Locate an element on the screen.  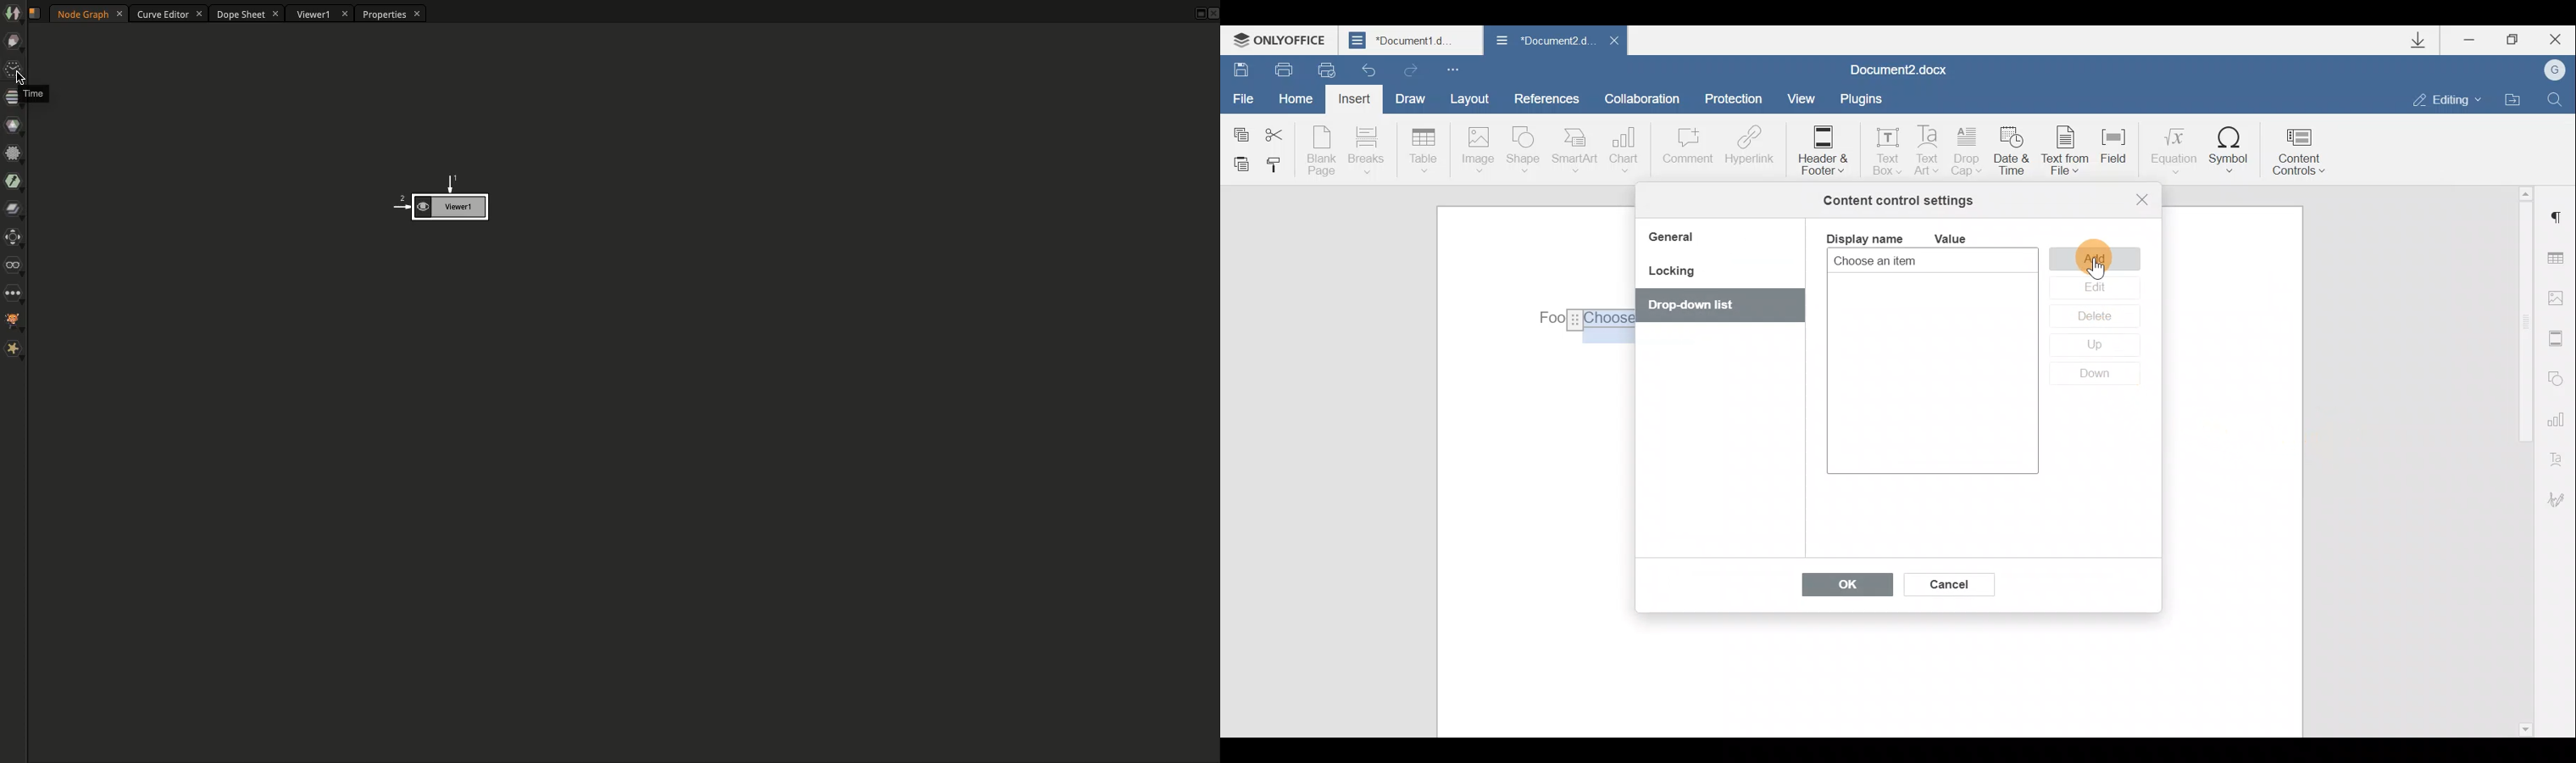
Down is located at coordinates (2101, 374).